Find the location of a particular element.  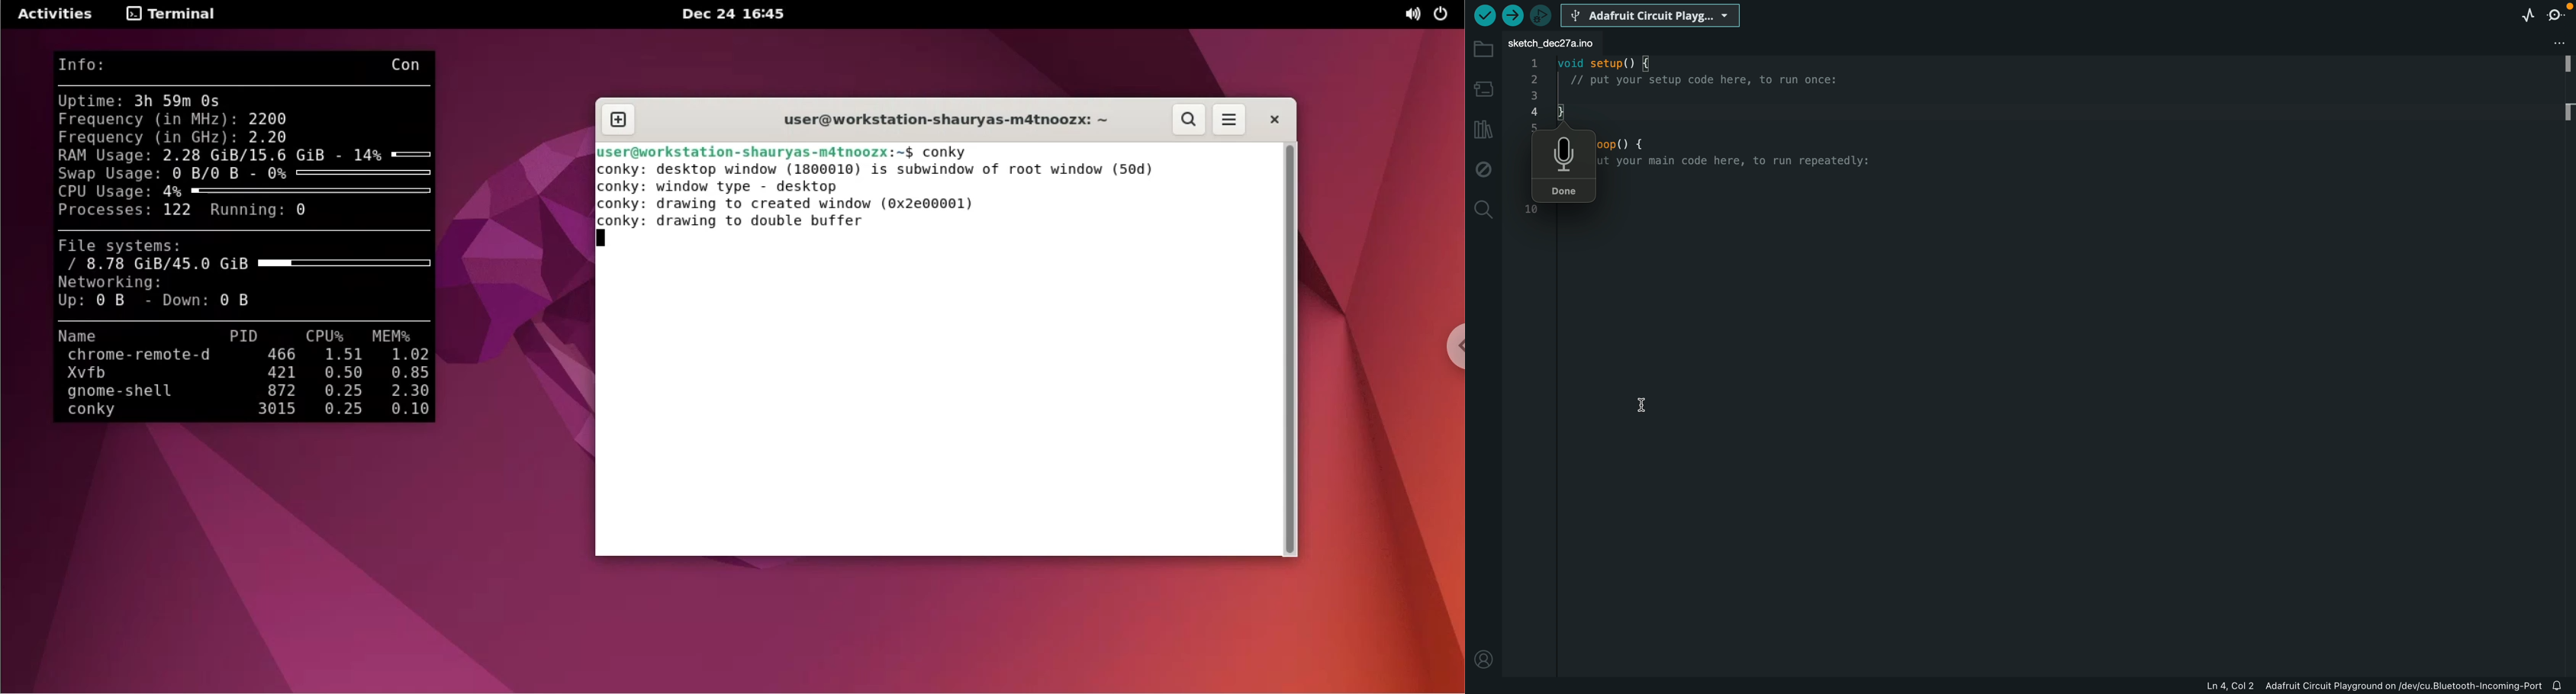

code is located at coordinates (1696, 78).